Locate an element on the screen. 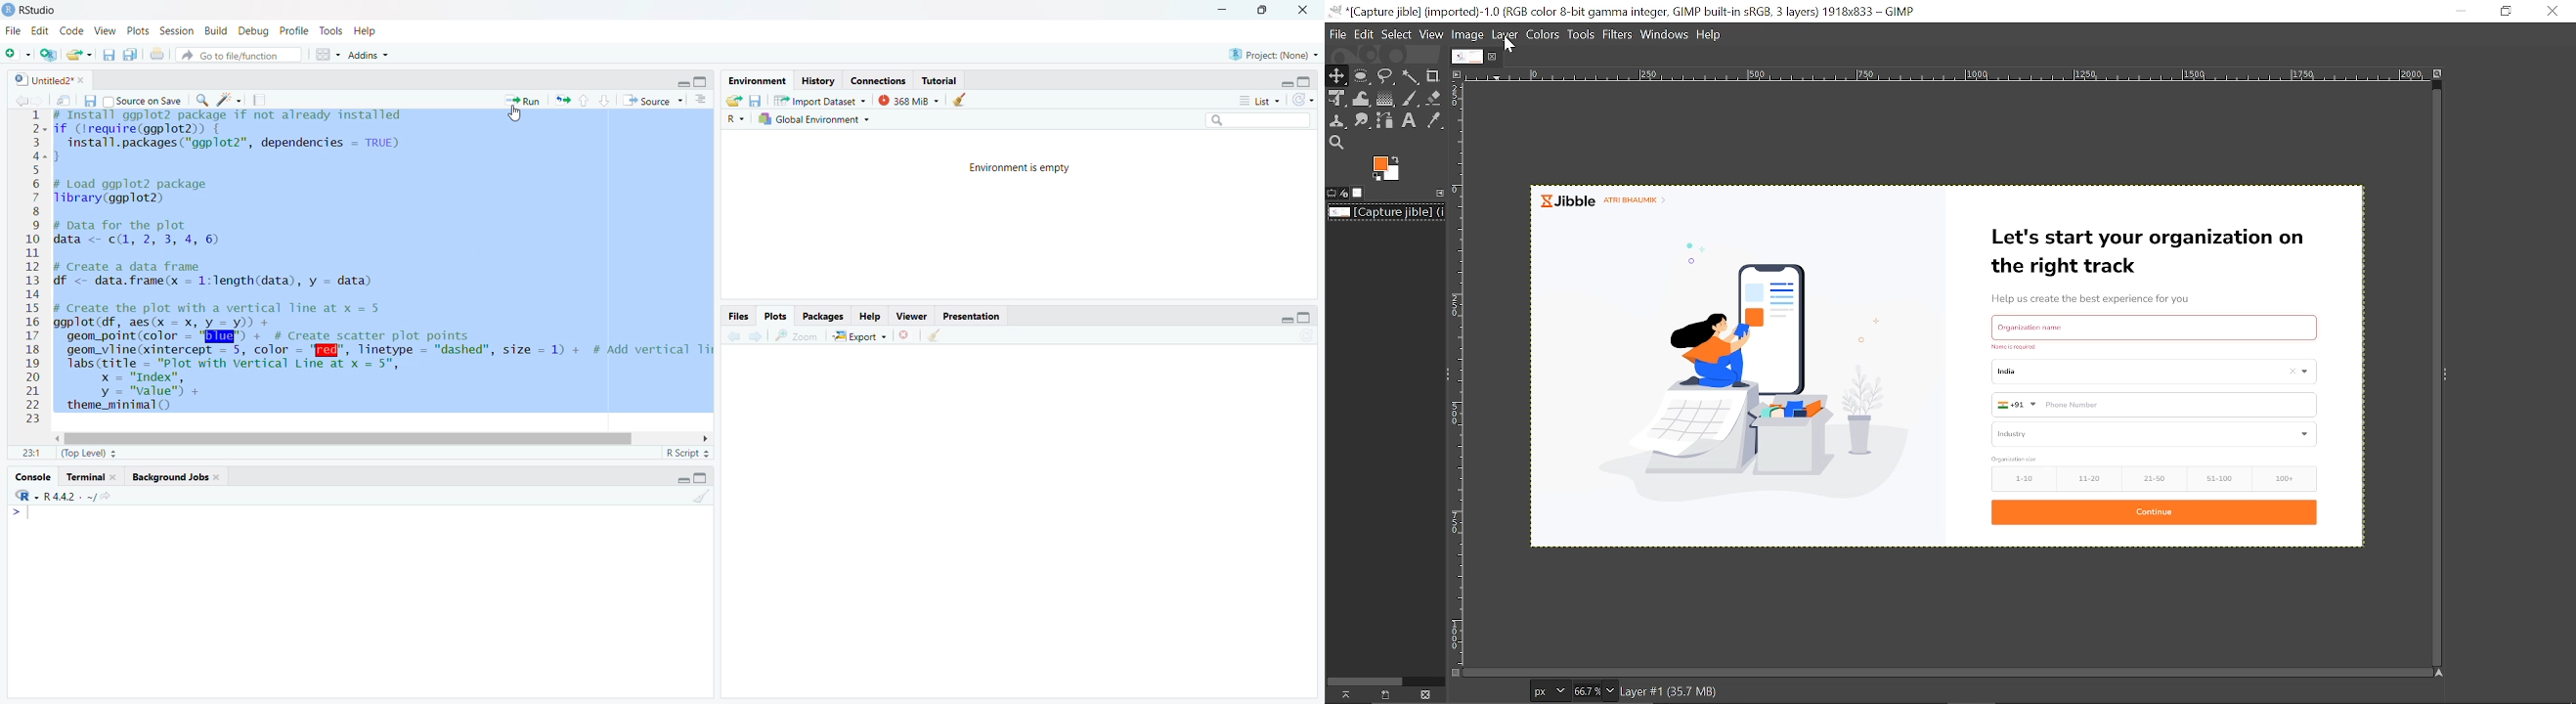 This screenshot has width=2576, height=728. List  is located at coordinates (1258, 101).